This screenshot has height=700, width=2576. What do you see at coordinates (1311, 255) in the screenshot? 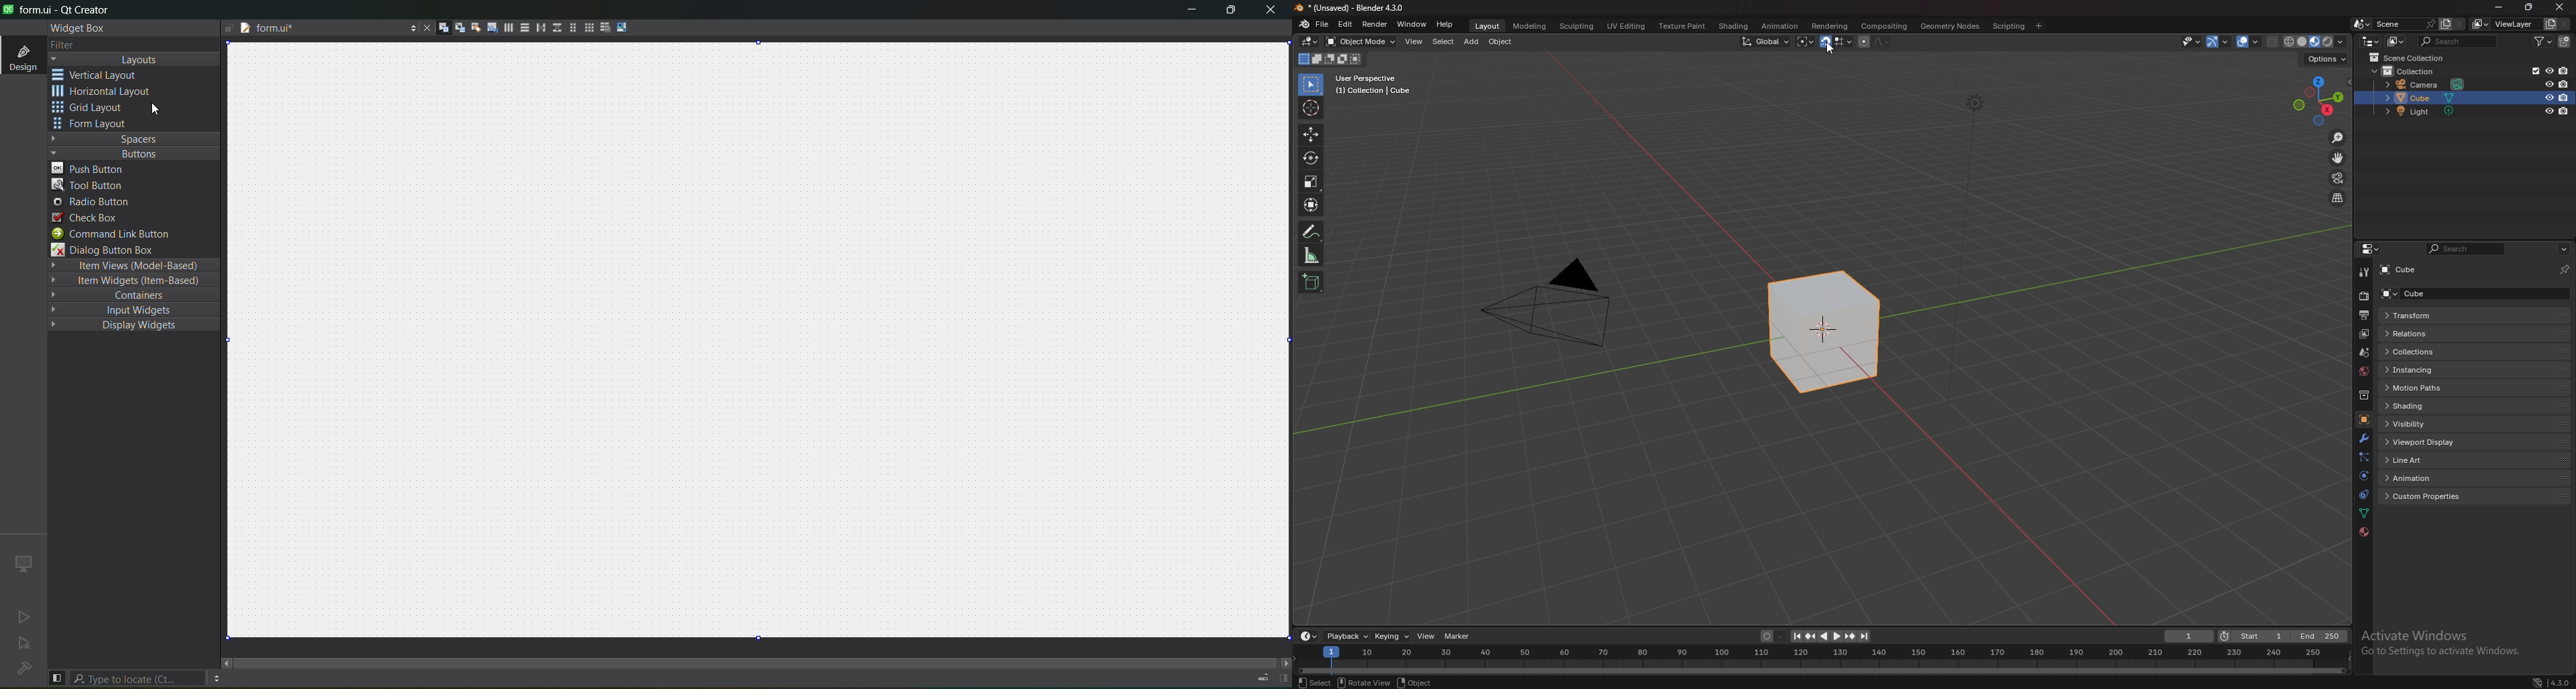
I see `measure` at bounding box center [1311, 255].